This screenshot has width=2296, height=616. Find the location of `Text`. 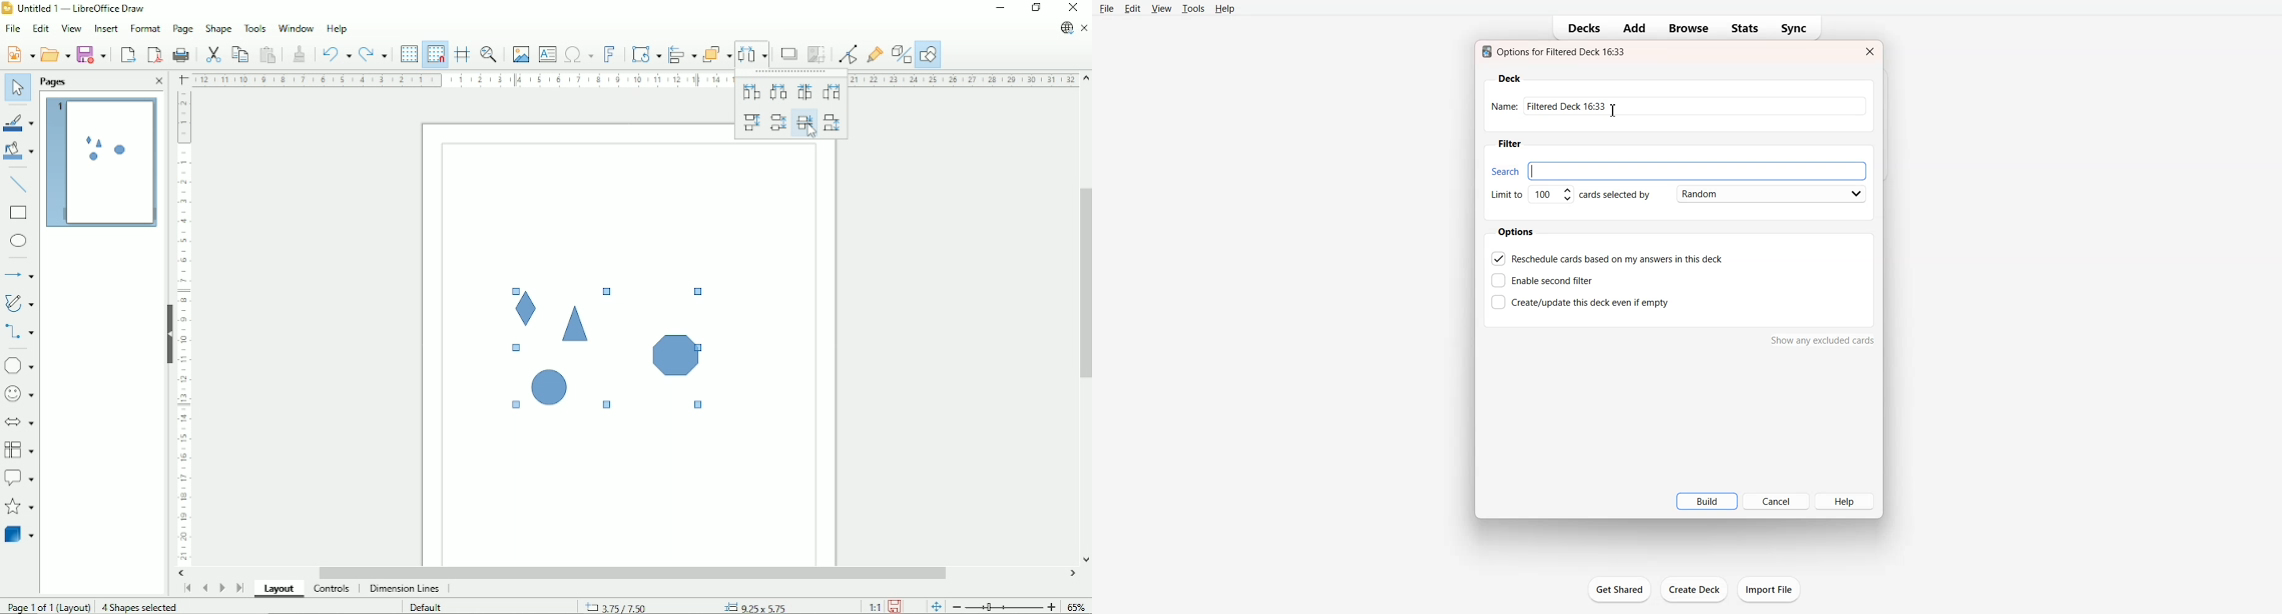

Text is located at coordinates (1557, 51).